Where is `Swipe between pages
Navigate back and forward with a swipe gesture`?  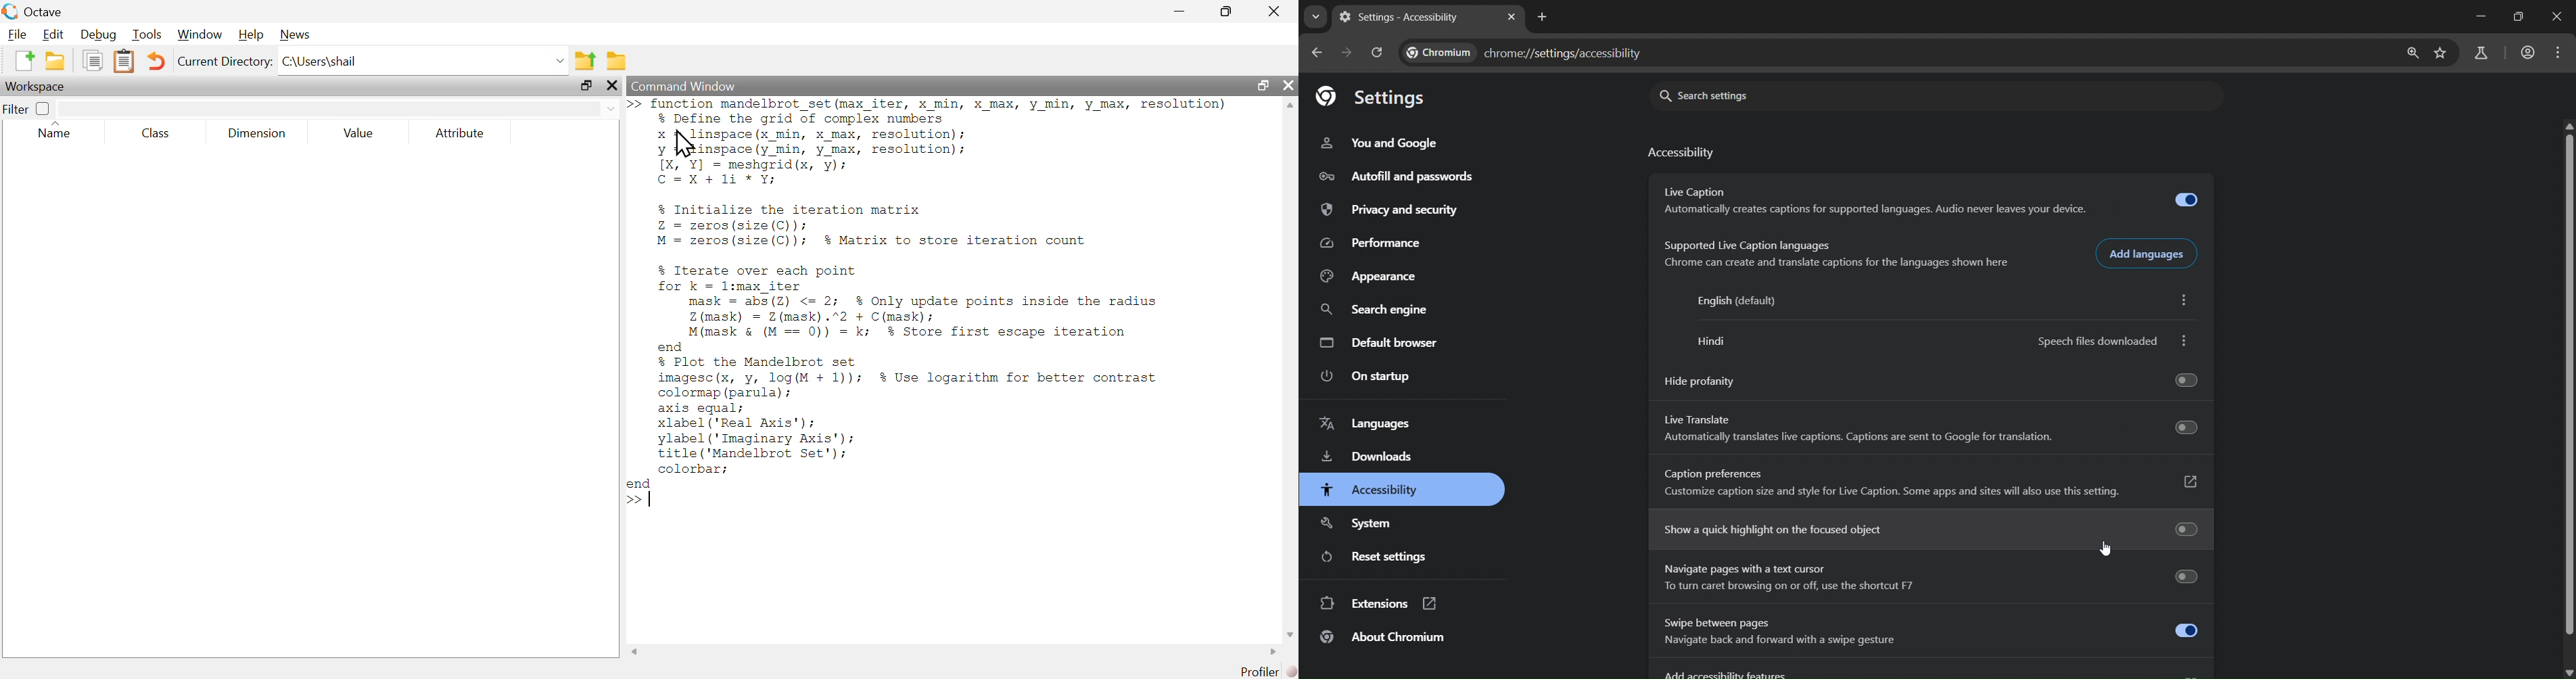 Swipe between pages
Navigate back and forward with a swipe gesture is located at coordinates (1934, 635).